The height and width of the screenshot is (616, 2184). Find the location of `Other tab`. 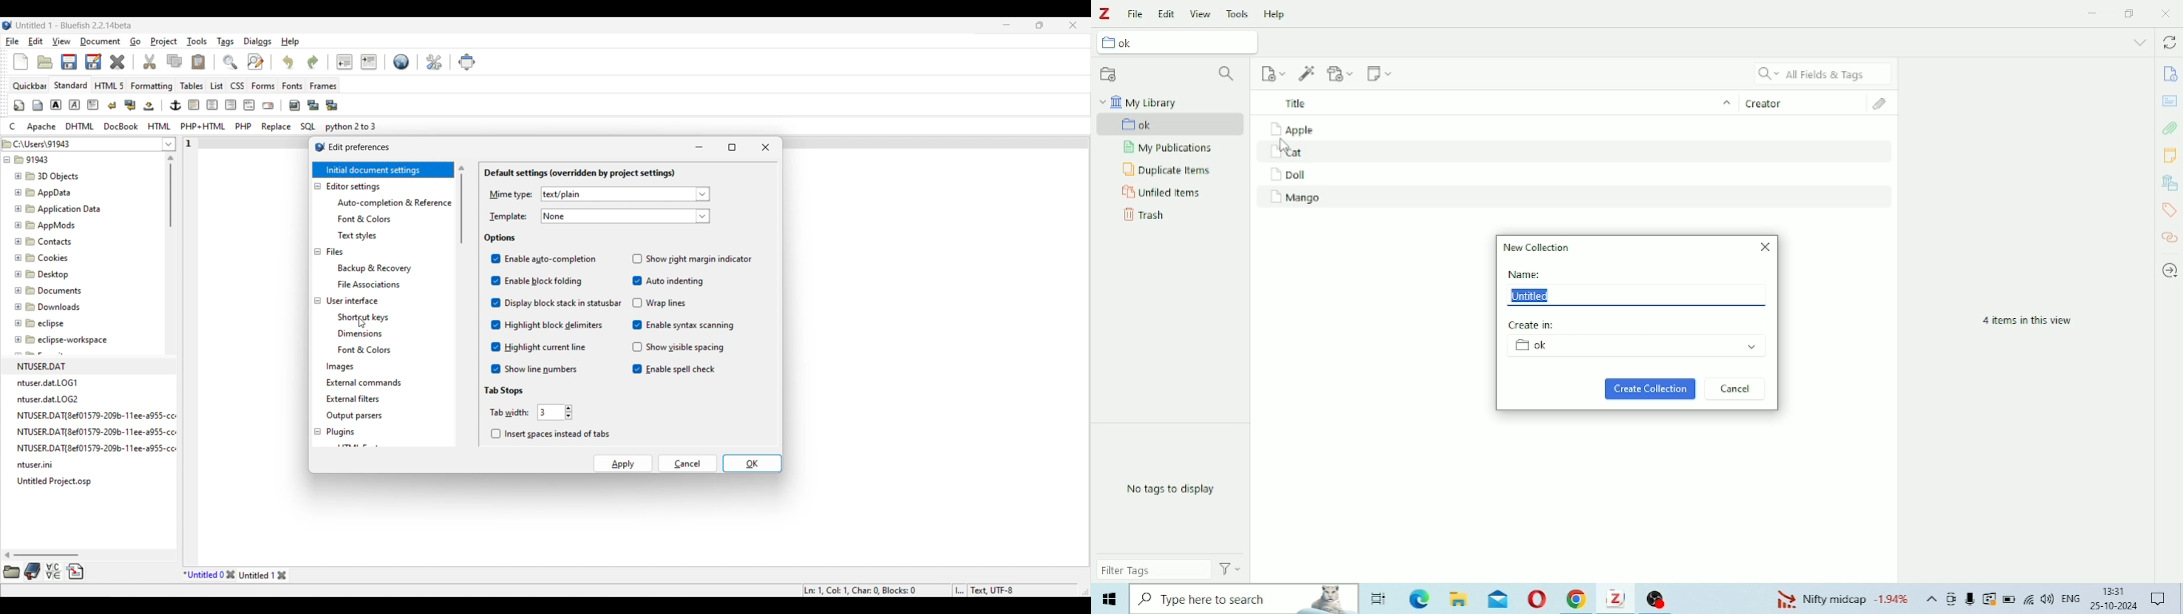

Other tab is located at coordinates (264, 575).